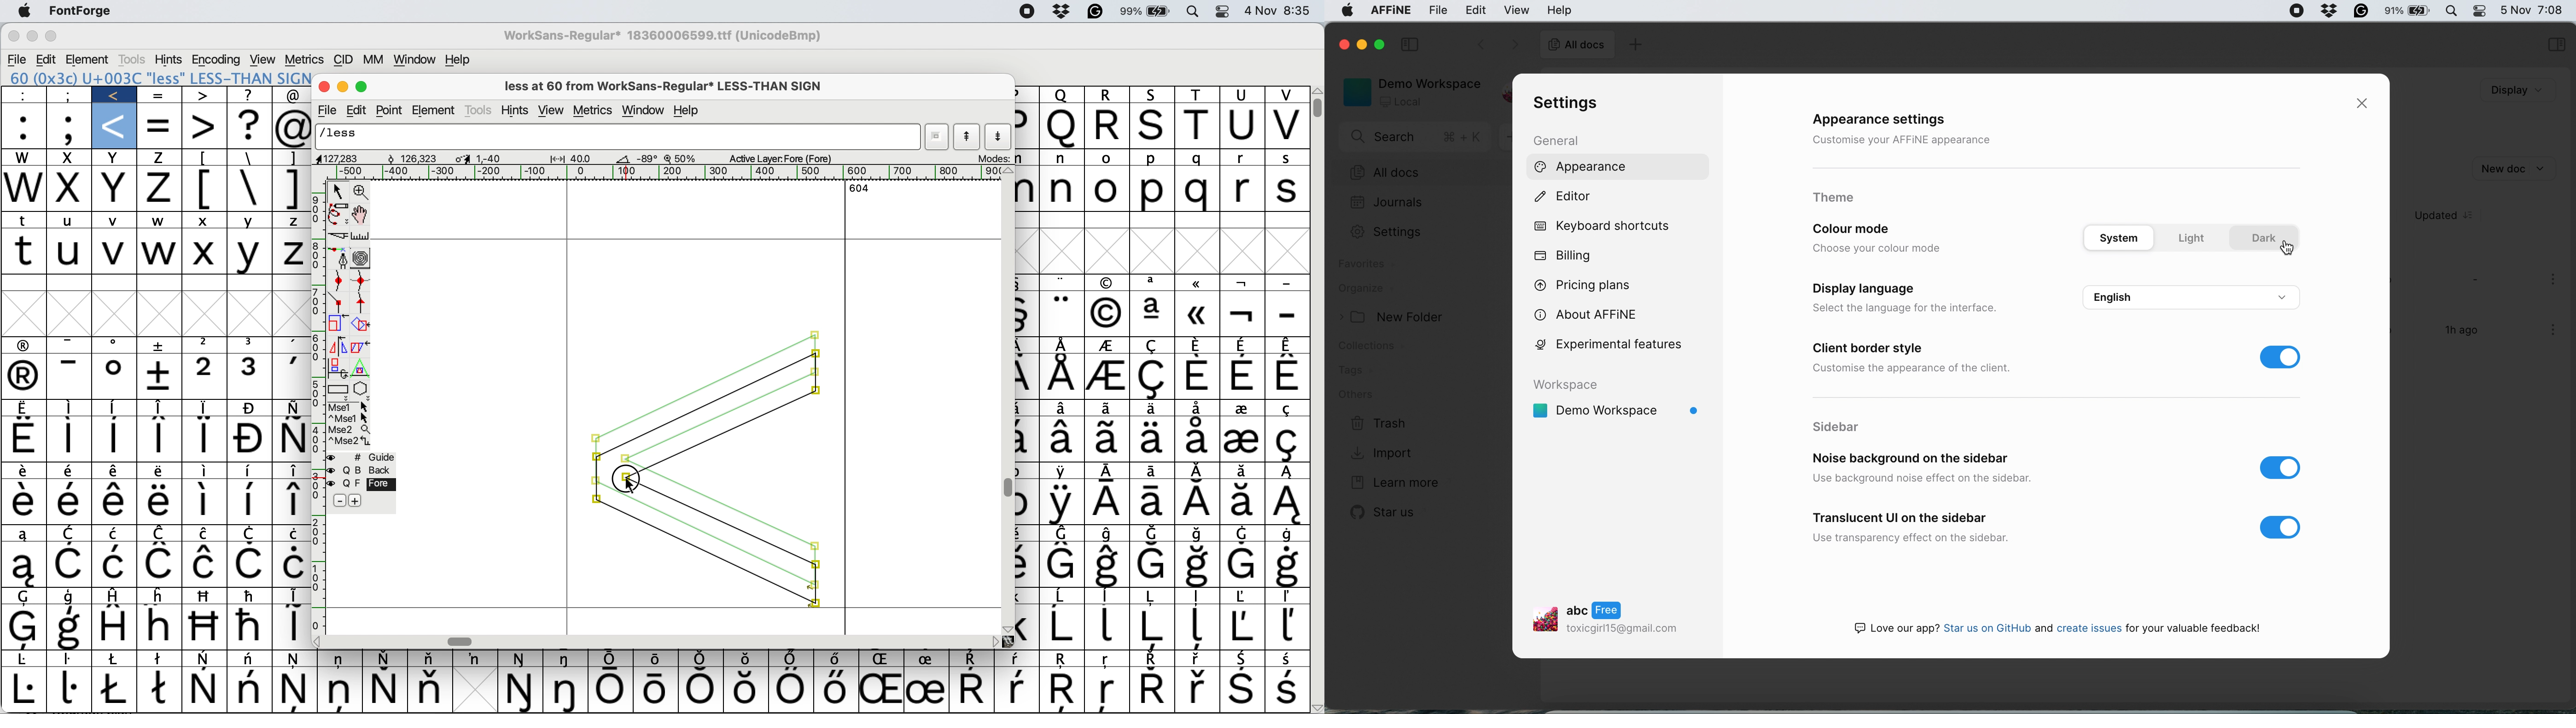  I want to click on Symbol, so click(1240, 628).